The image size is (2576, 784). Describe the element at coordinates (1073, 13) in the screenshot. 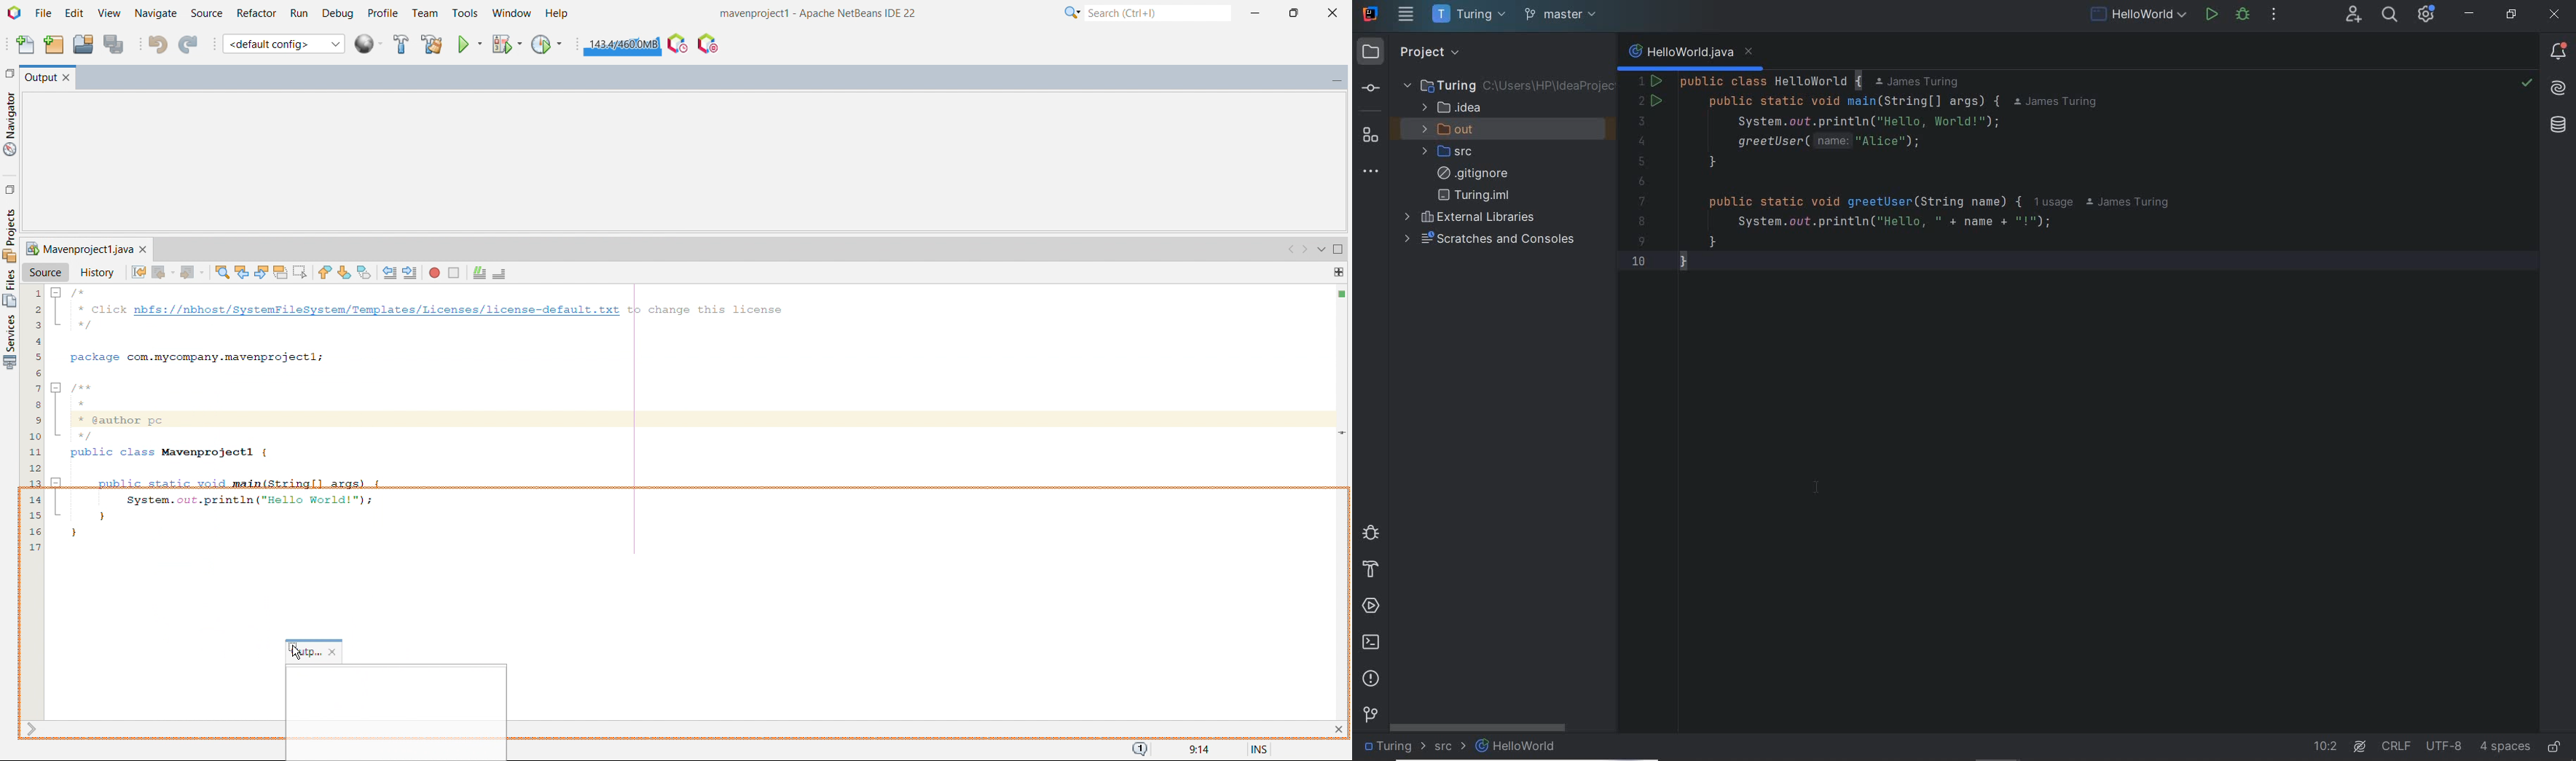

I see `search options` at that location.